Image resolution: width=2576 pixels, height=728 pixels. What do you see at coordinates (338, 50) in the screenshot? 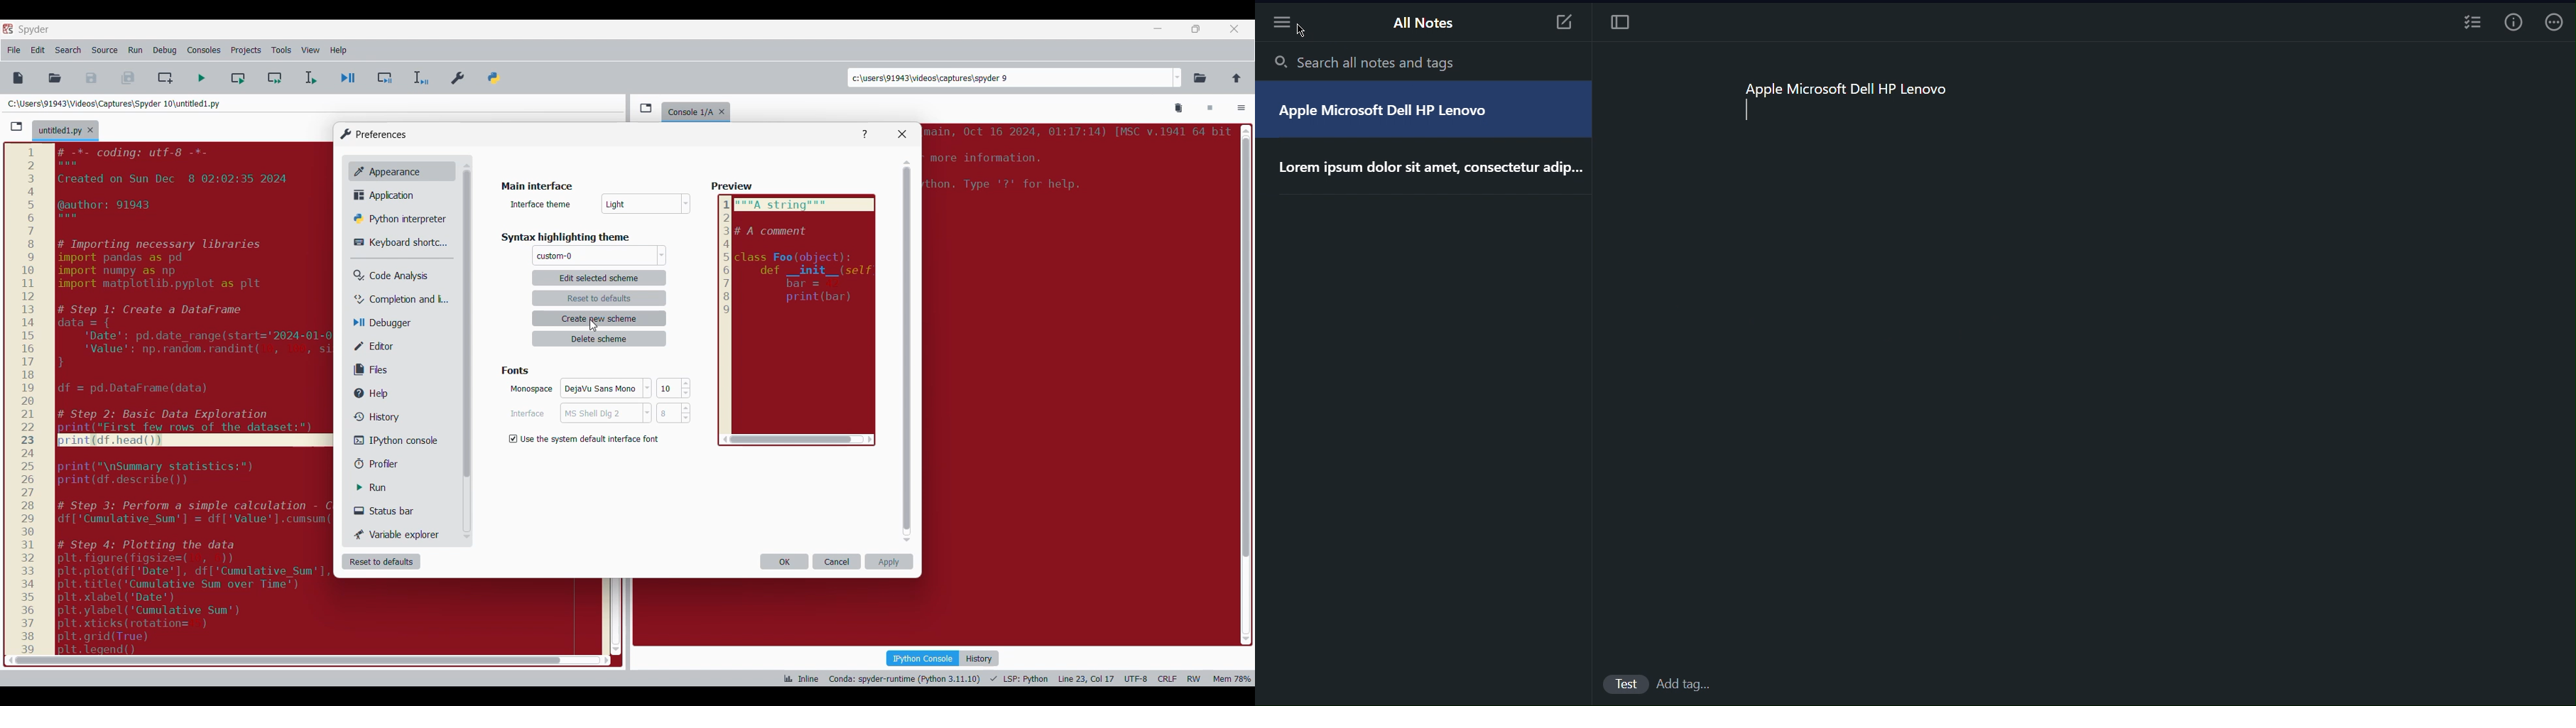
I see `Help menu` at bounding box center [338, 50].